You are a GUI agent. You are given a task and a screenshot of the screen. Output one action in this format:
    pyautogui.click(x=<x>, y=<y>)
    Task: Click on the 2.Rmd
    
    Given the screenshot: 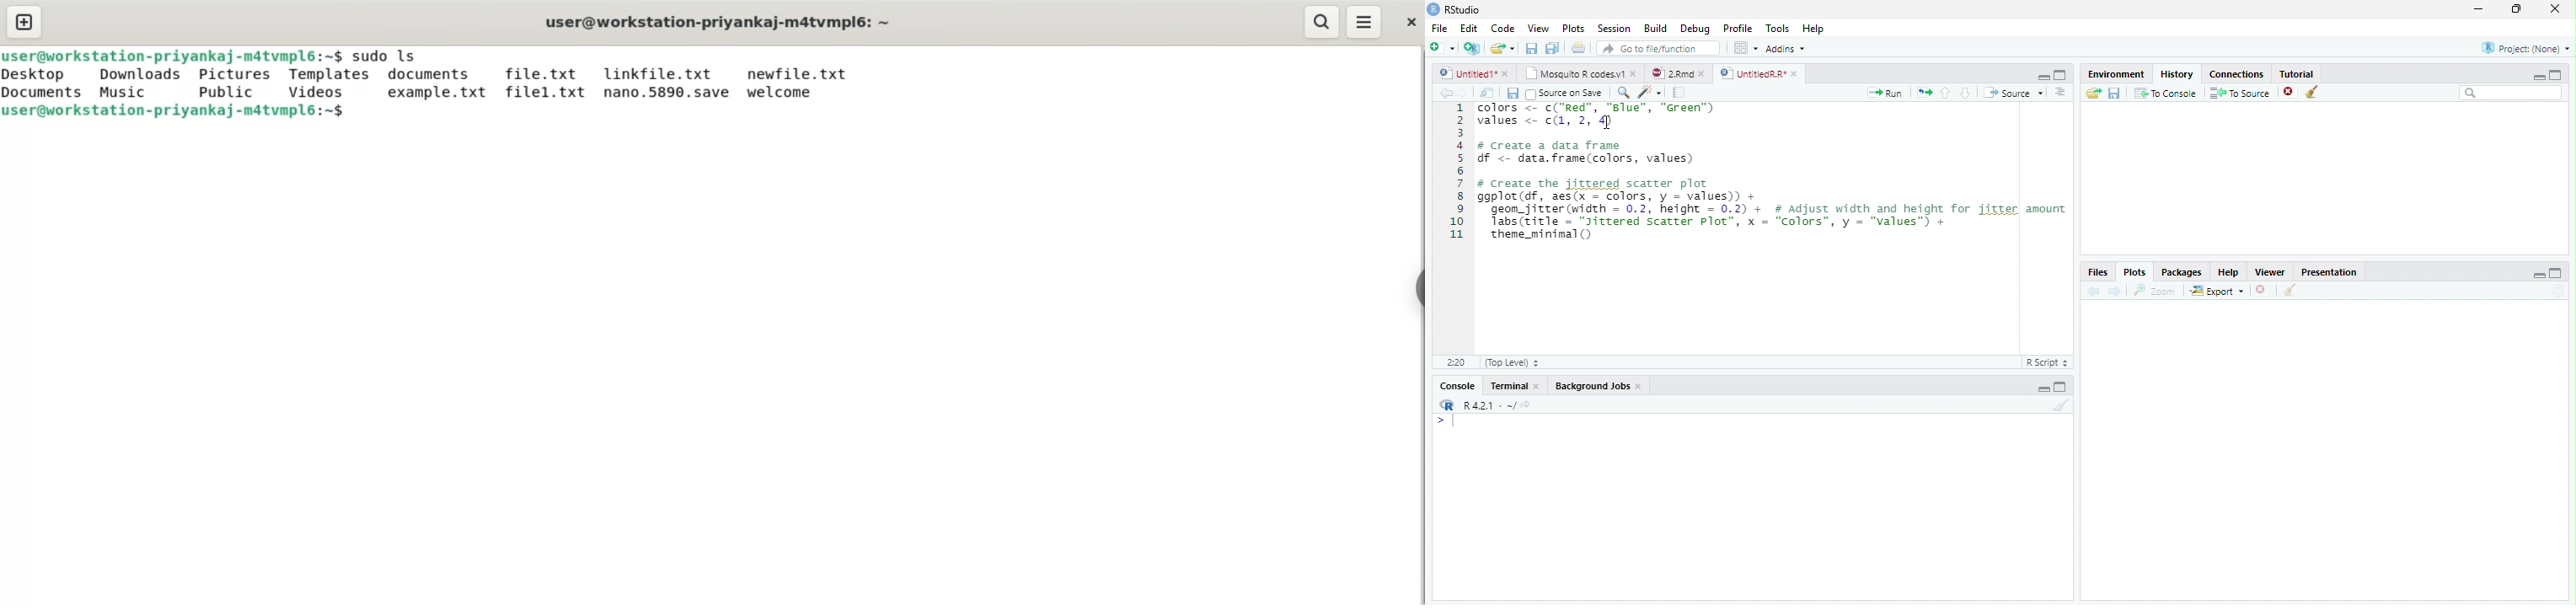 What is the action you would take?
    pyautogui.click(x=1670, y=73)
    